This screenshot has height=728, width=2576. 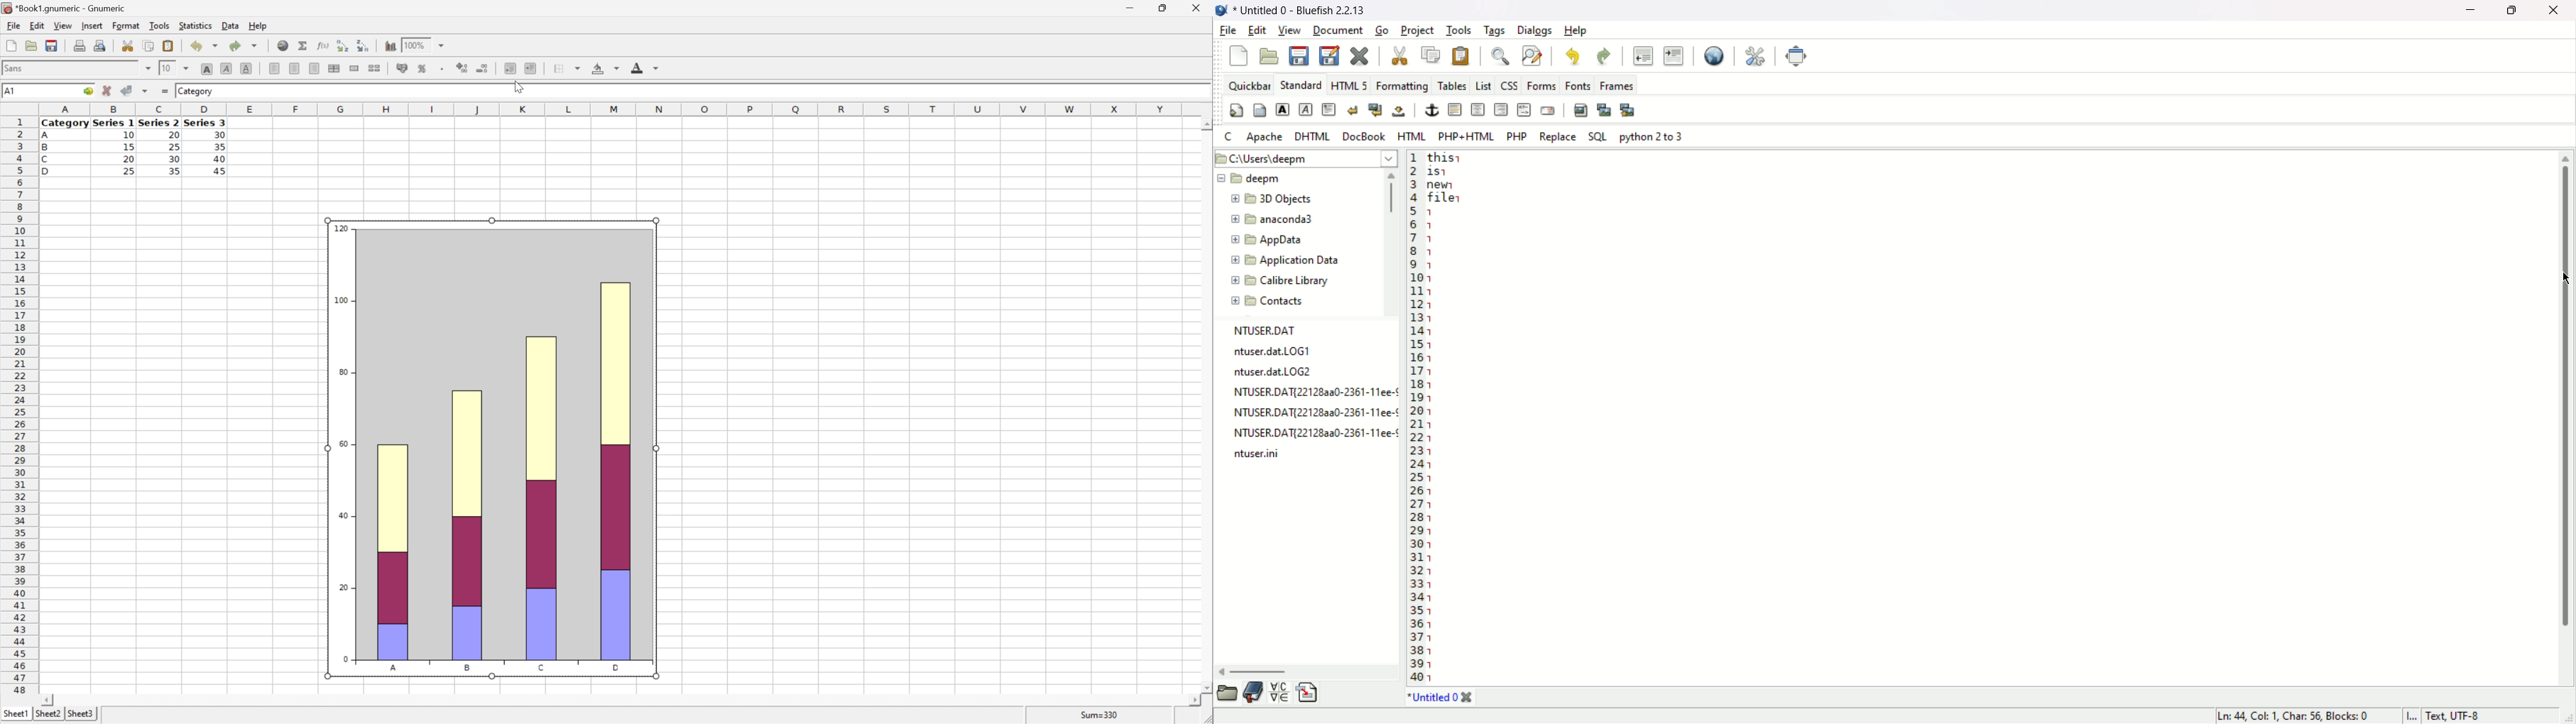 What do you see at coordinates (64, 7) in the screenshot?
I see `*Book1.gnumeric - Gnumeric` at bounding box center [64, 7].